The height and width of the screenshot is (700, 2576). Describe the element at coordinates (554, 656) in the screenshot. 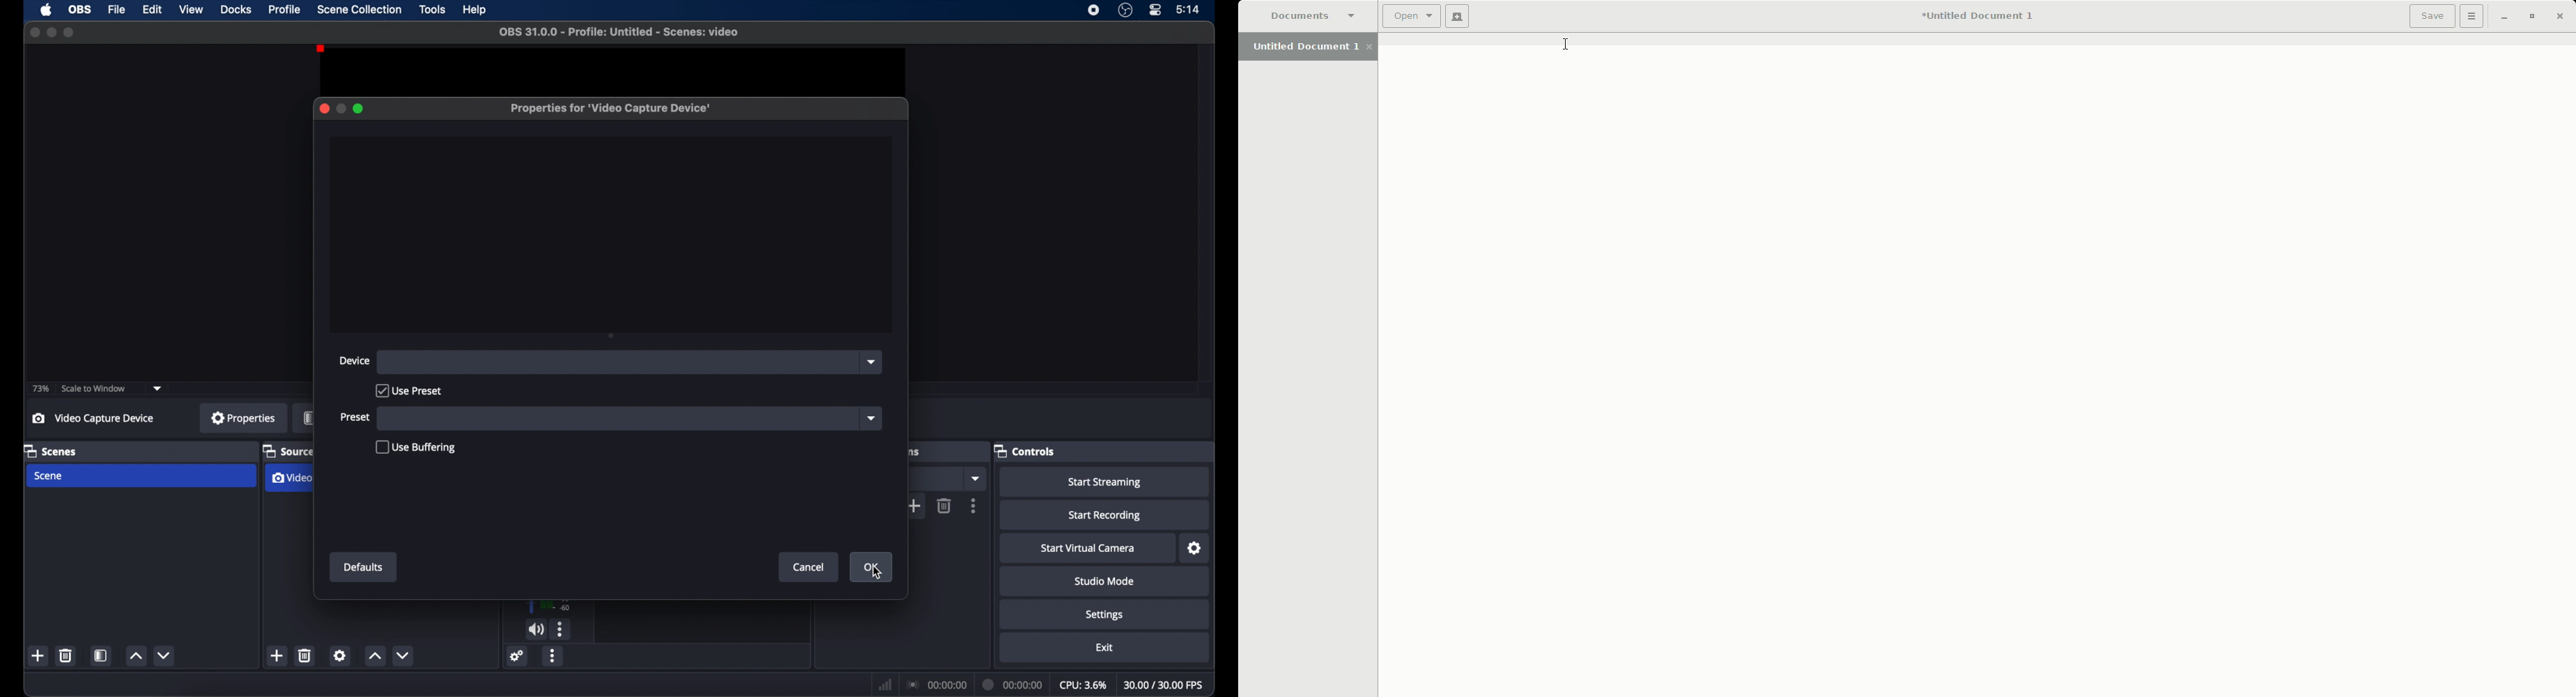

I see `more options` at that location.